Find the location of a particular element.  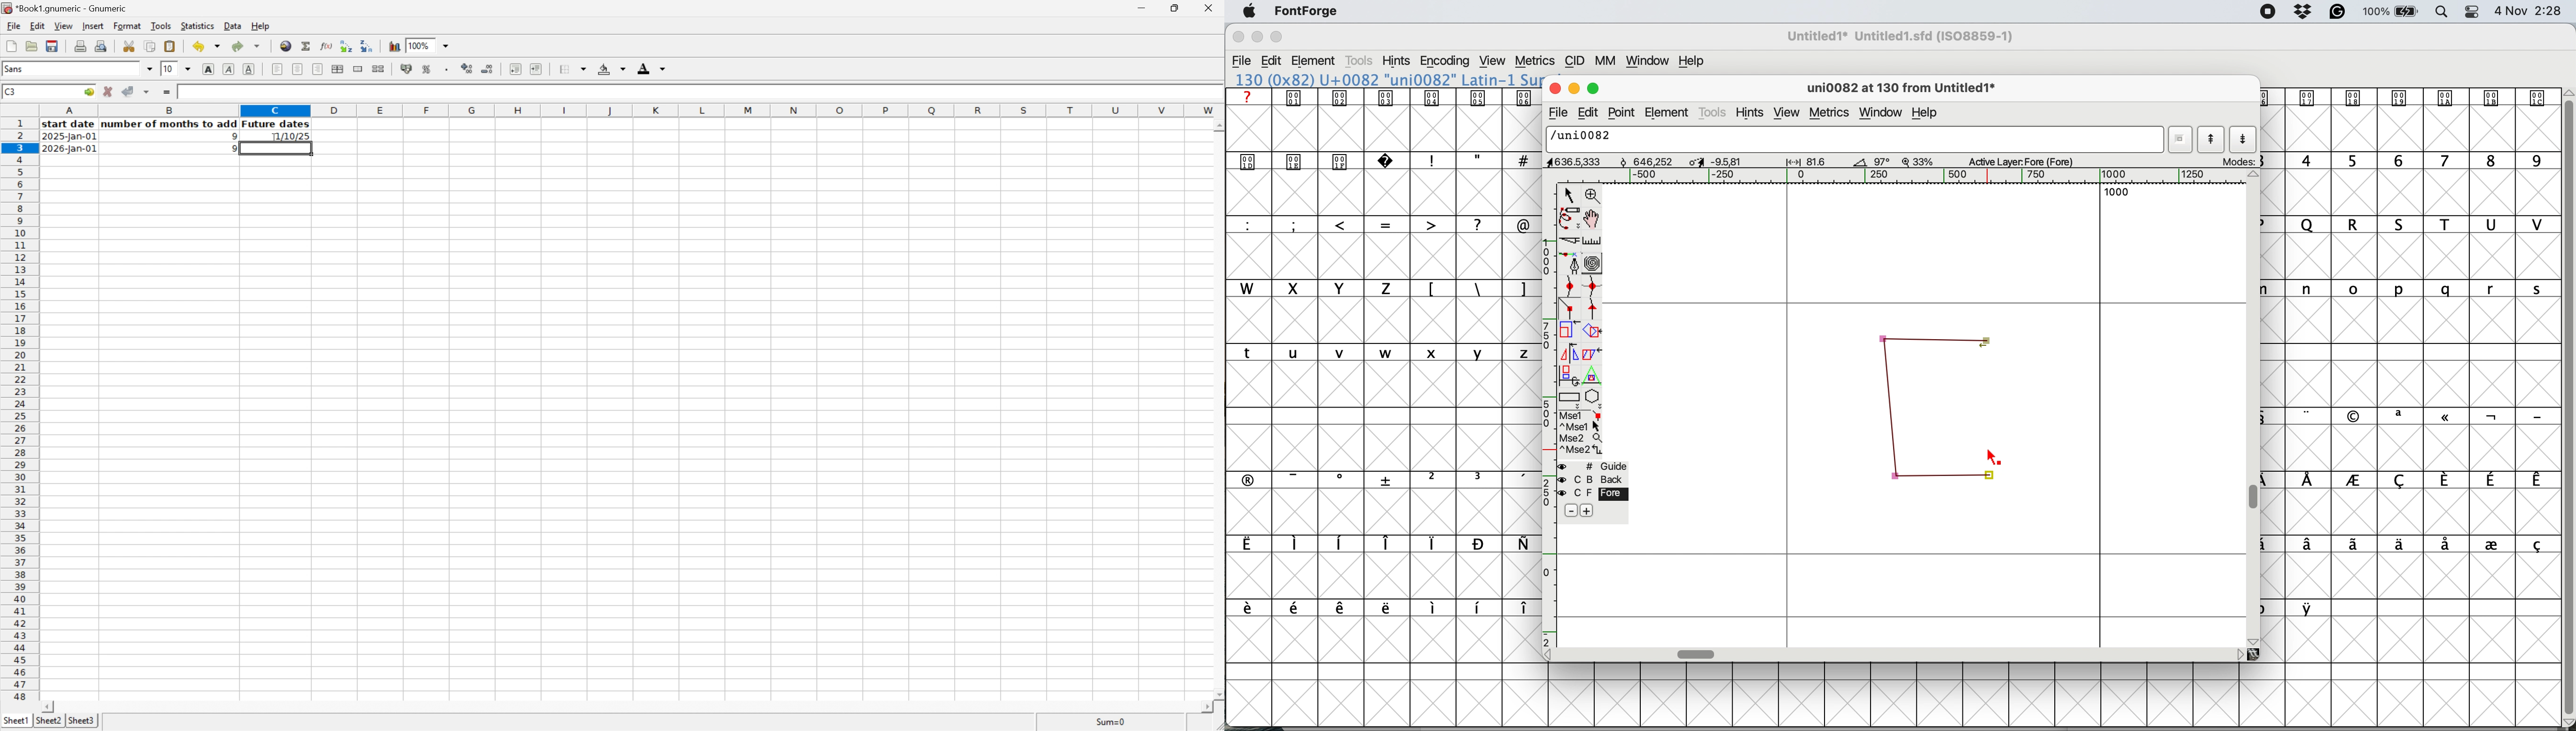

horizontal scale is located at coordinates (1916, 176).